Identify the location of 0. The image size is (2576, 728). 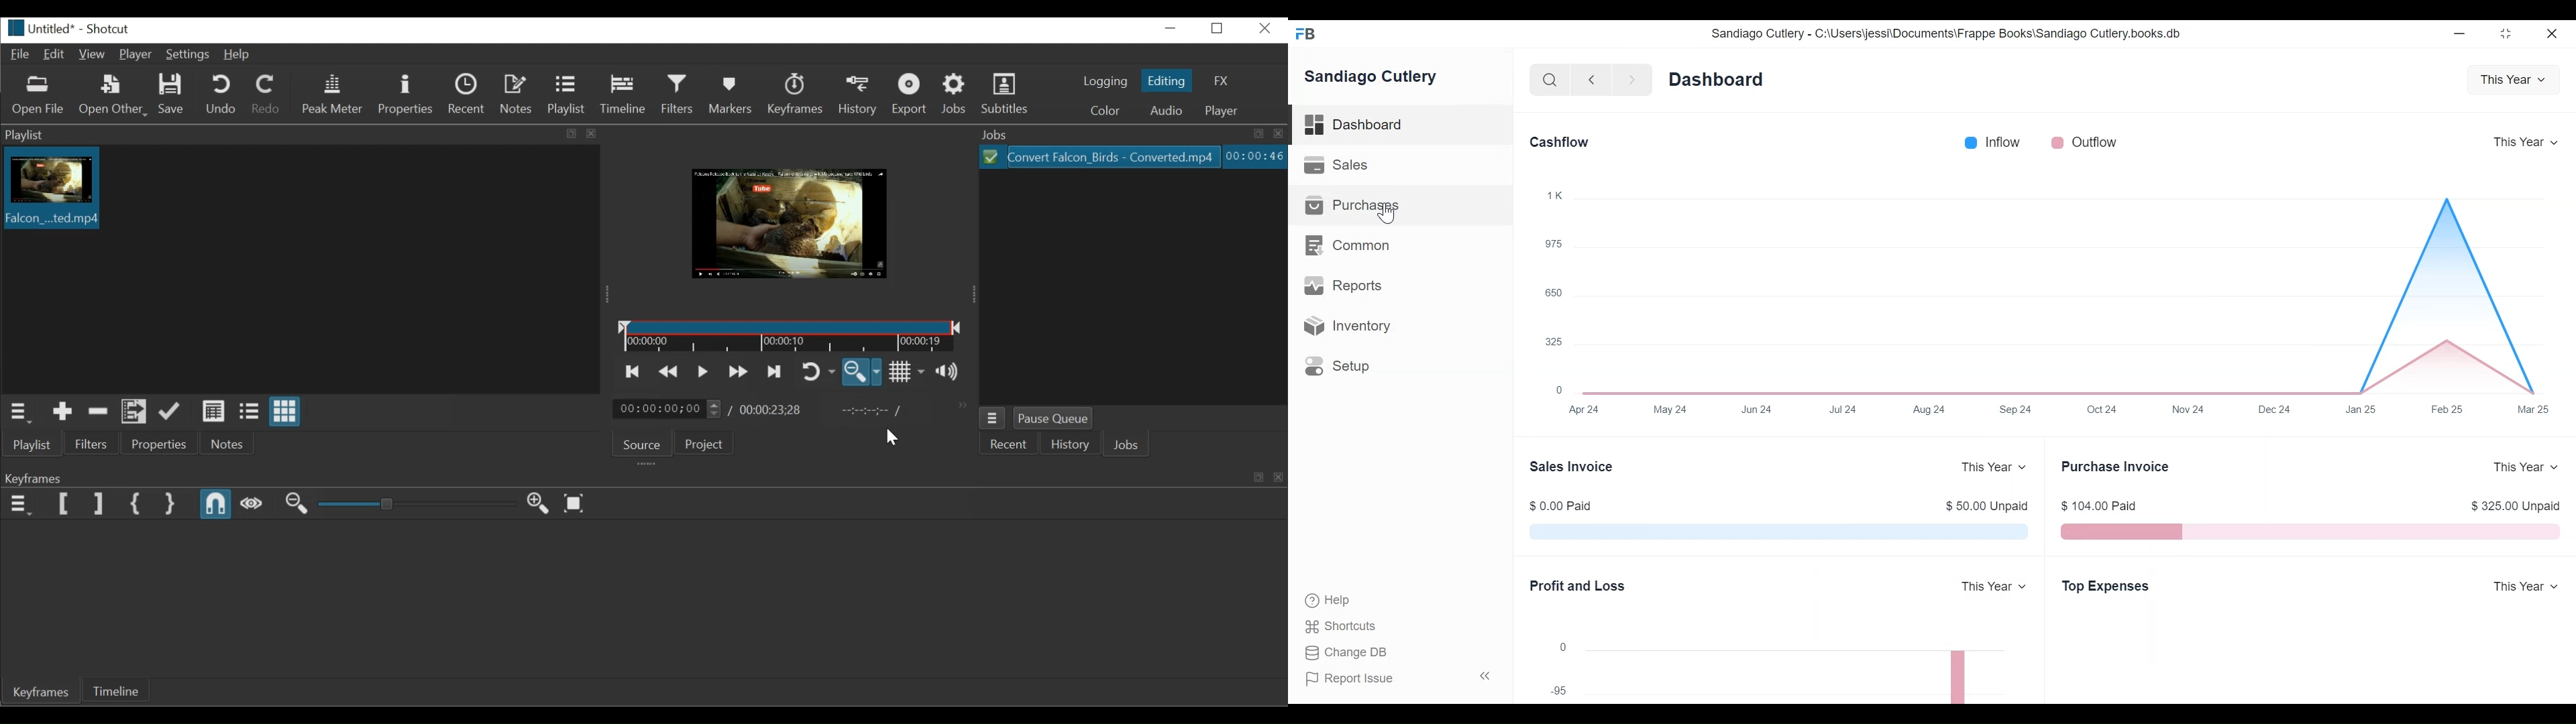
(1569, 642).